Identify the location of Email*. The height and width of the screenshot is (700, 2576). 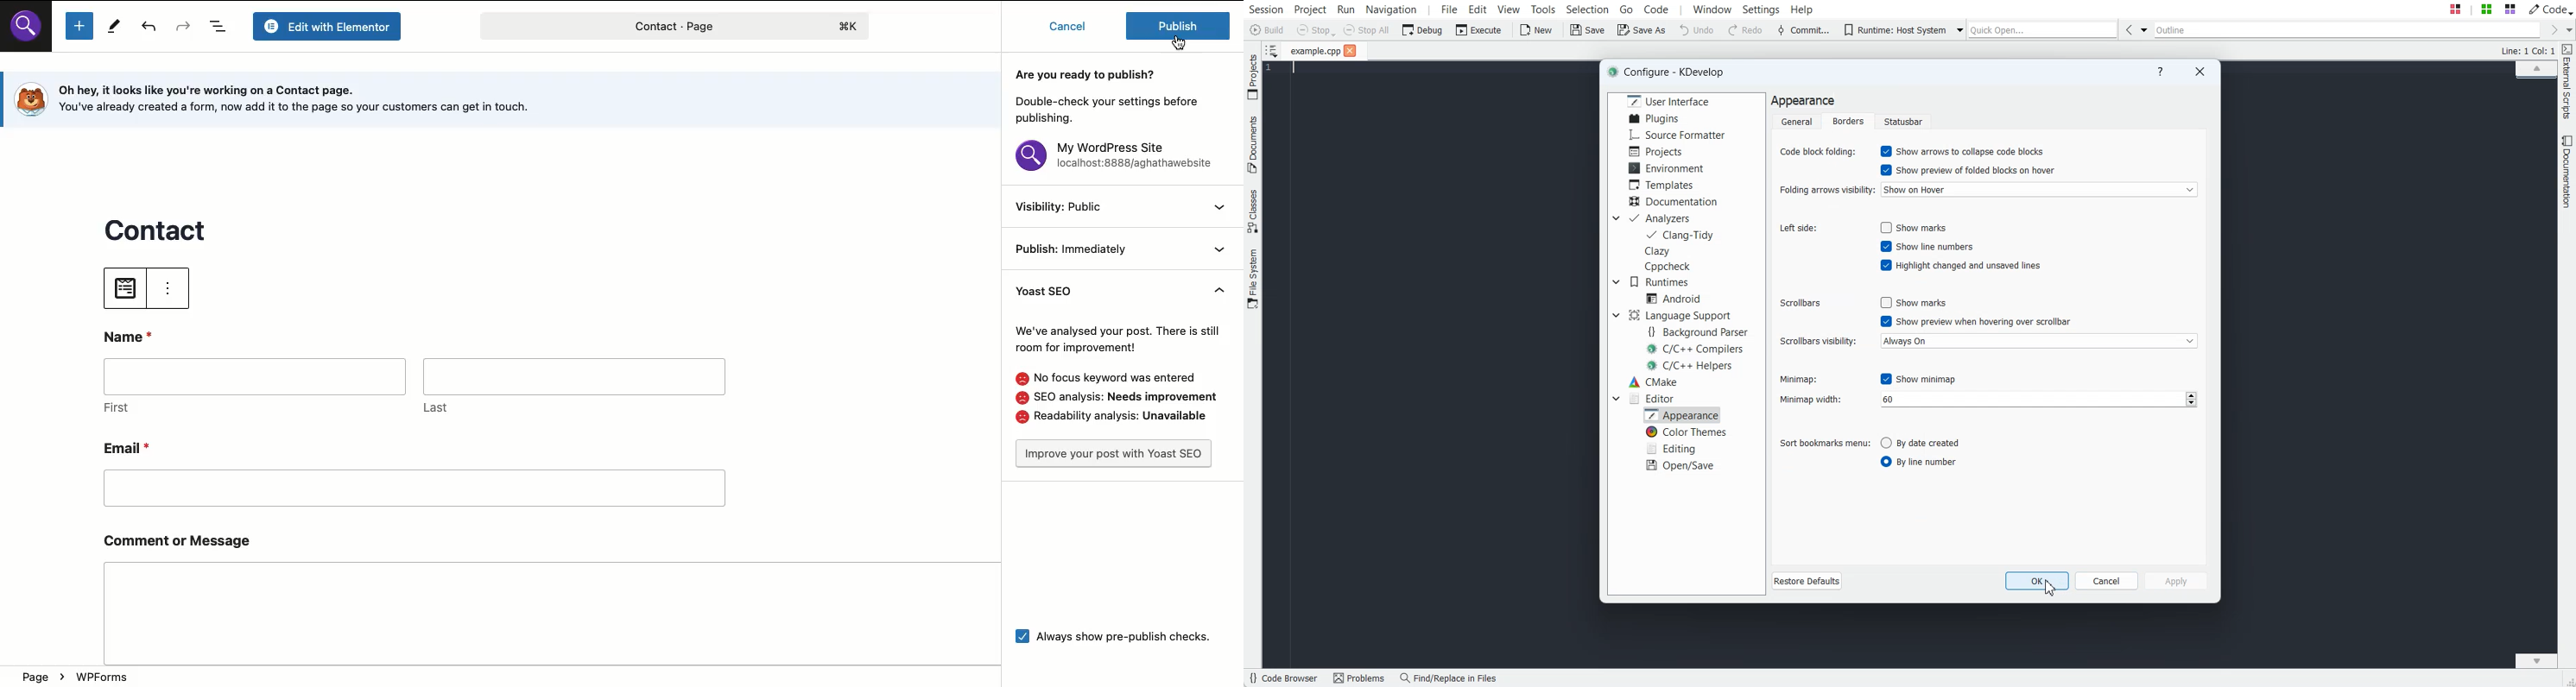
(414, 471).